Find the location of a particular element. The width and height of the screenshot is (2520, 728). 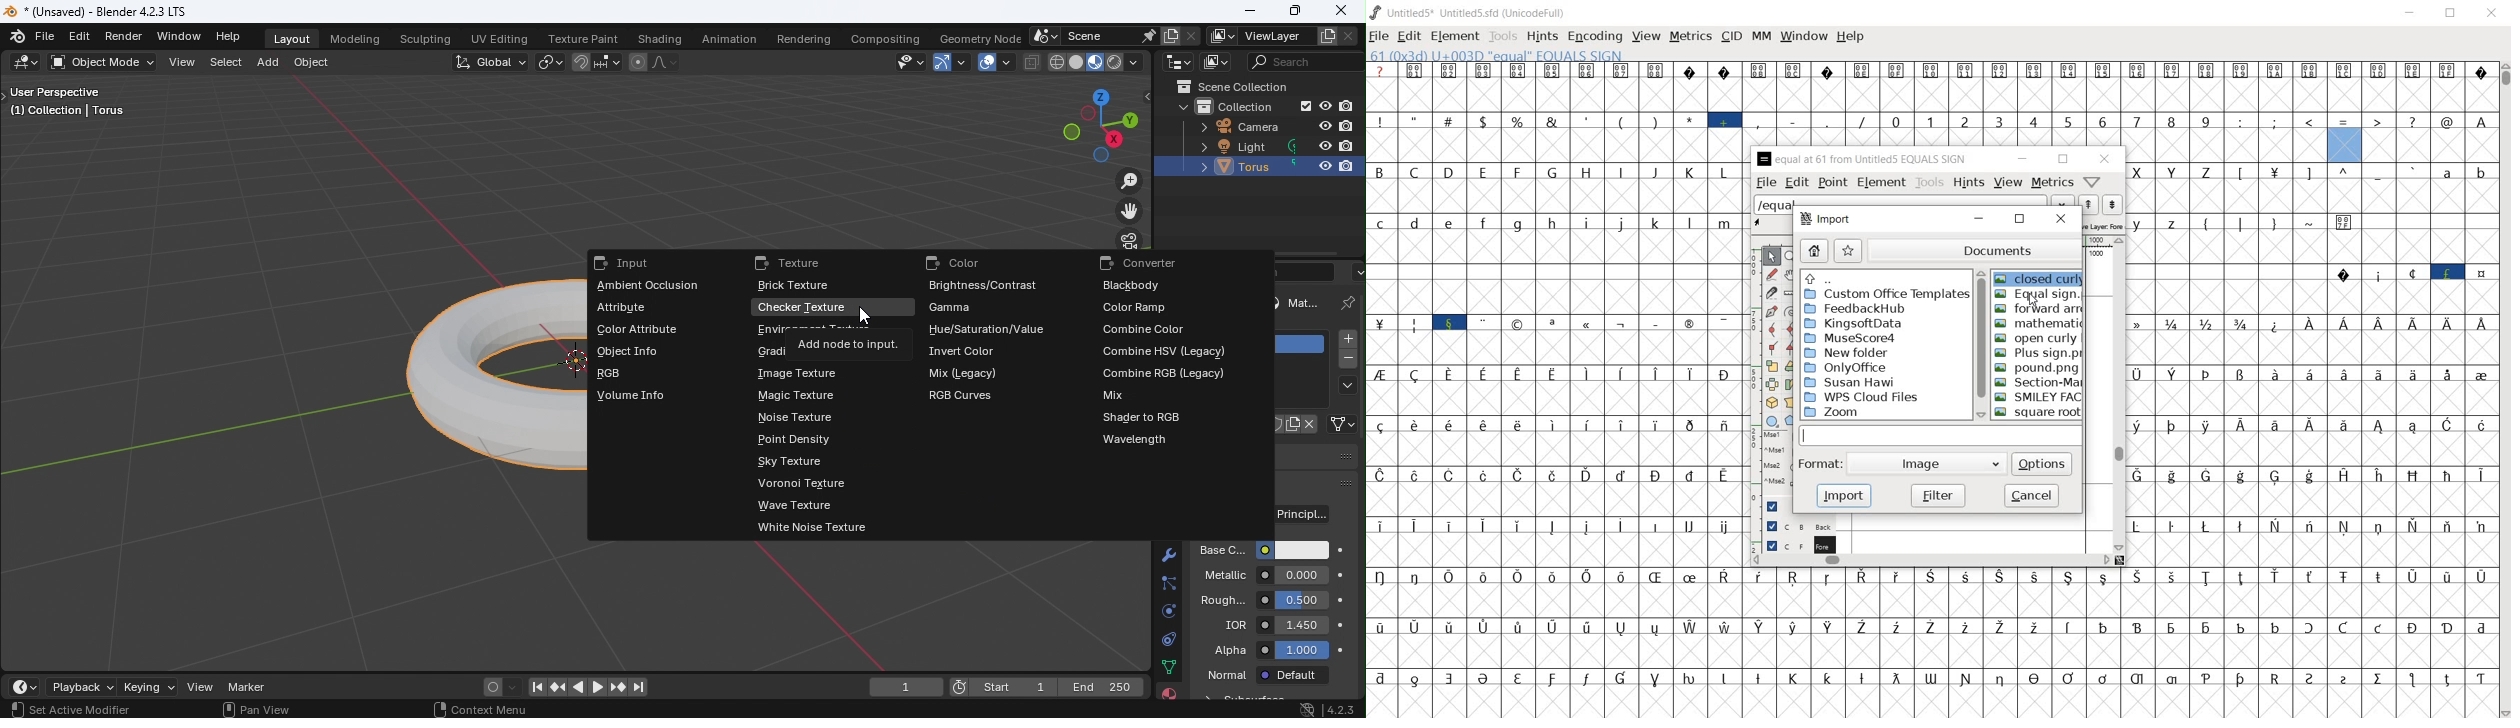

Hue/Saturation/Value is located at coordinates (982, 328).